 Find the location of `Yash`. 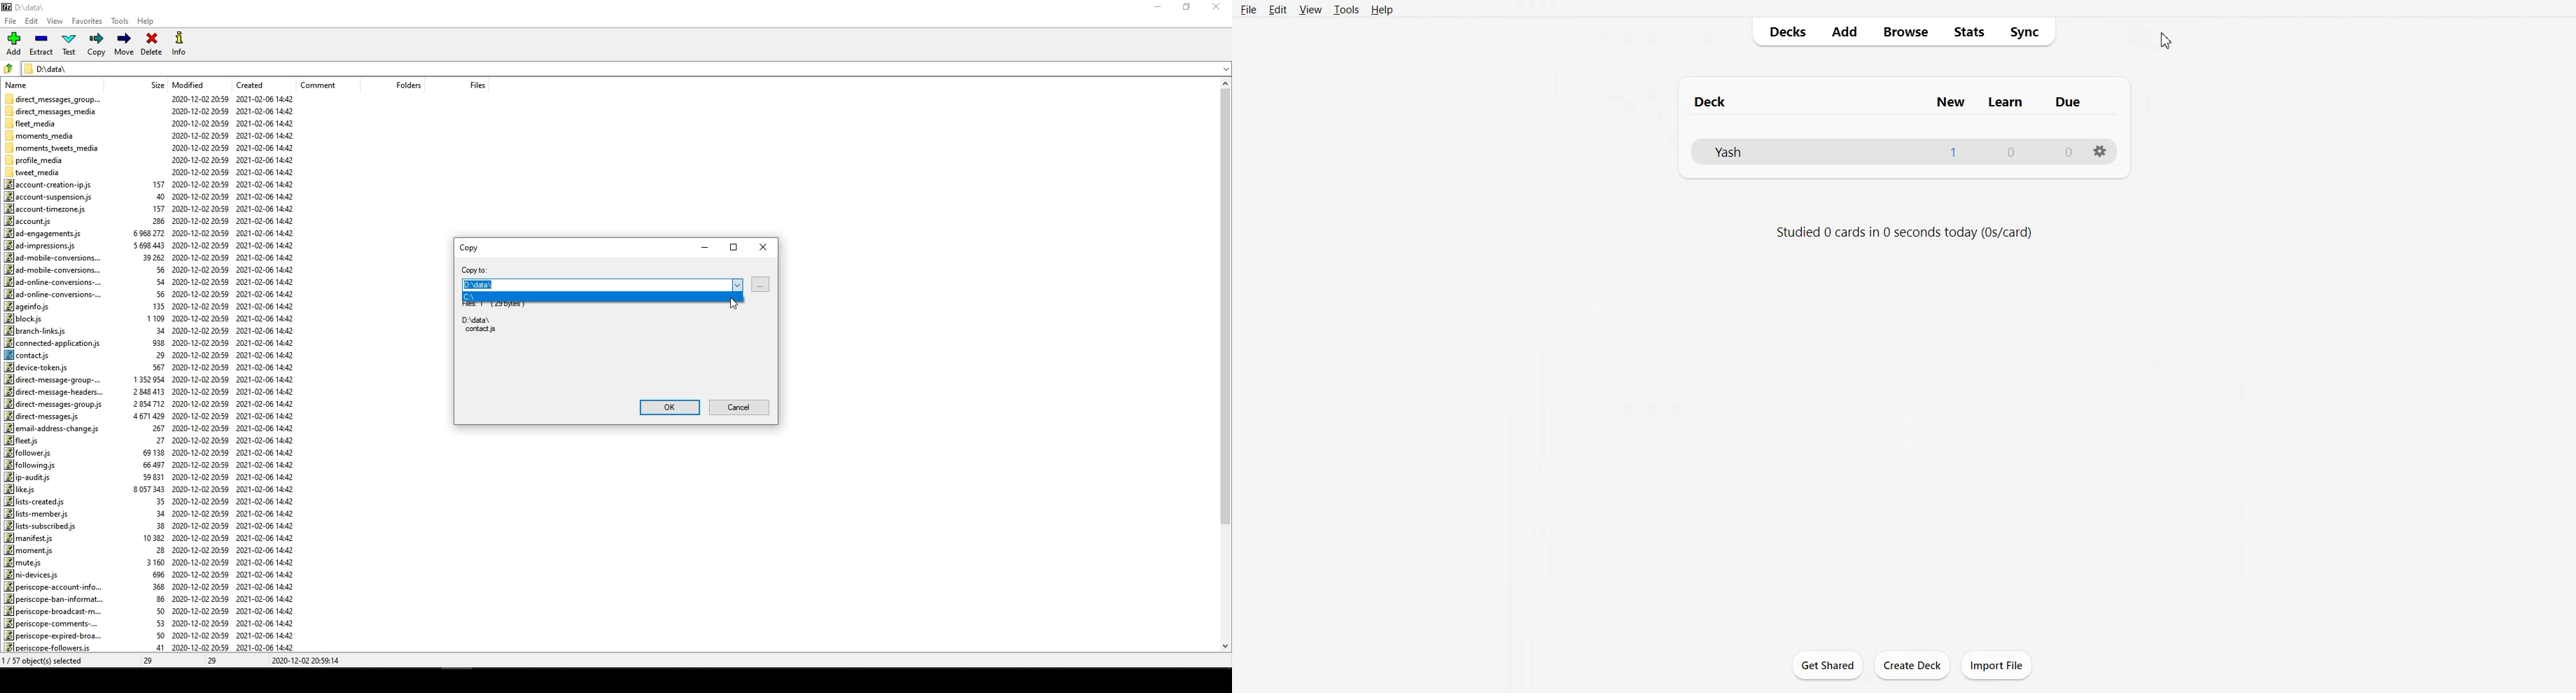

Yash is located at coordinates (1819, 153).